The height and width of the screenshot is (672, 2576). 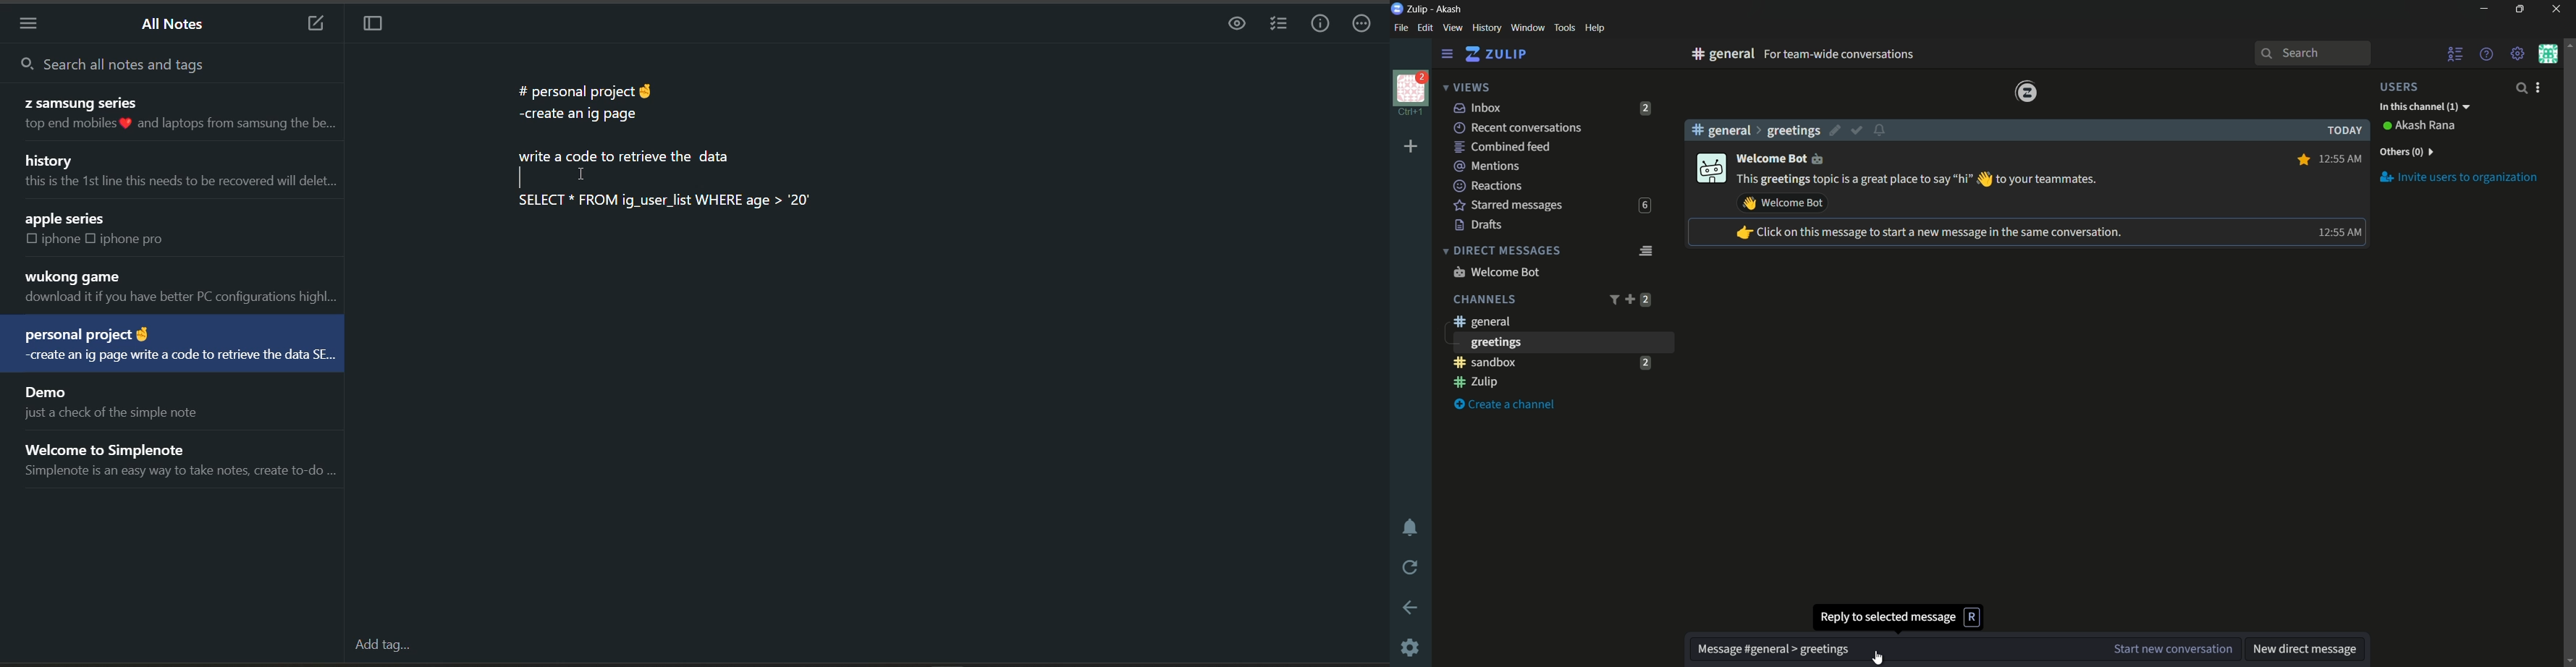 What do you see at coordinates (1320, 24) in the screenshot?
I see `info` at bounding box center [1320, 24].